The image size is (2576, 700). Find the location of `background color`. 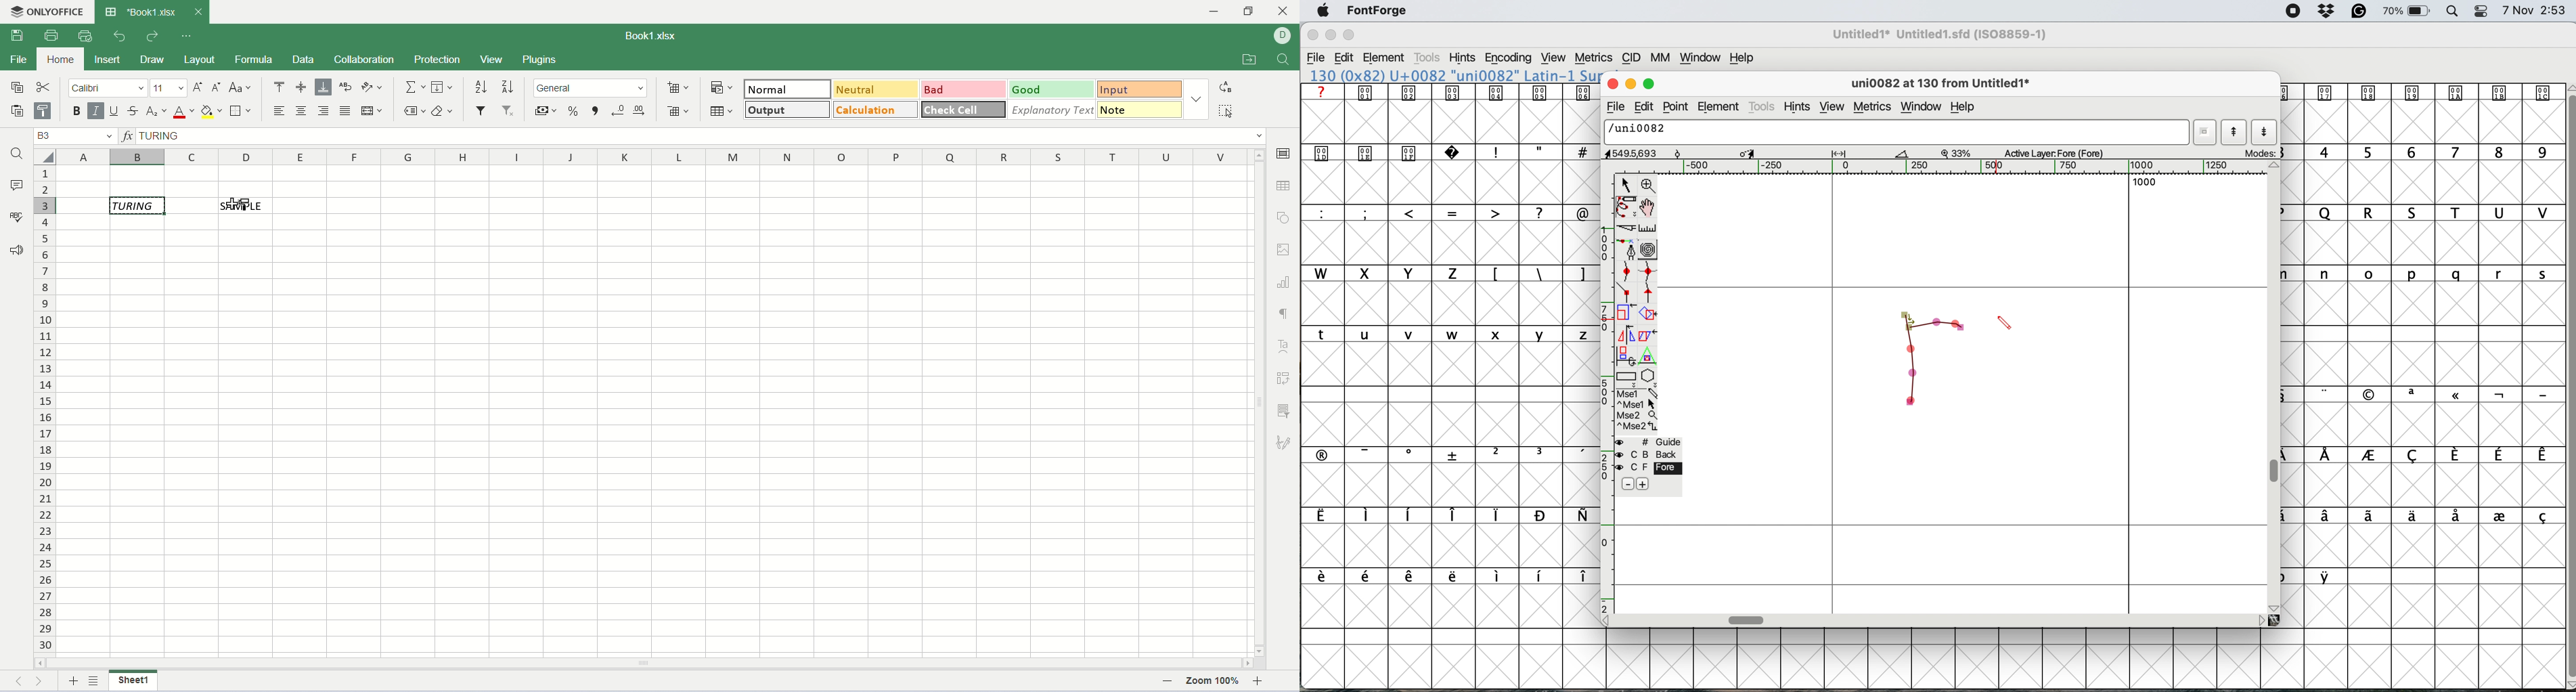

background color is located at coordinates (211, 112).